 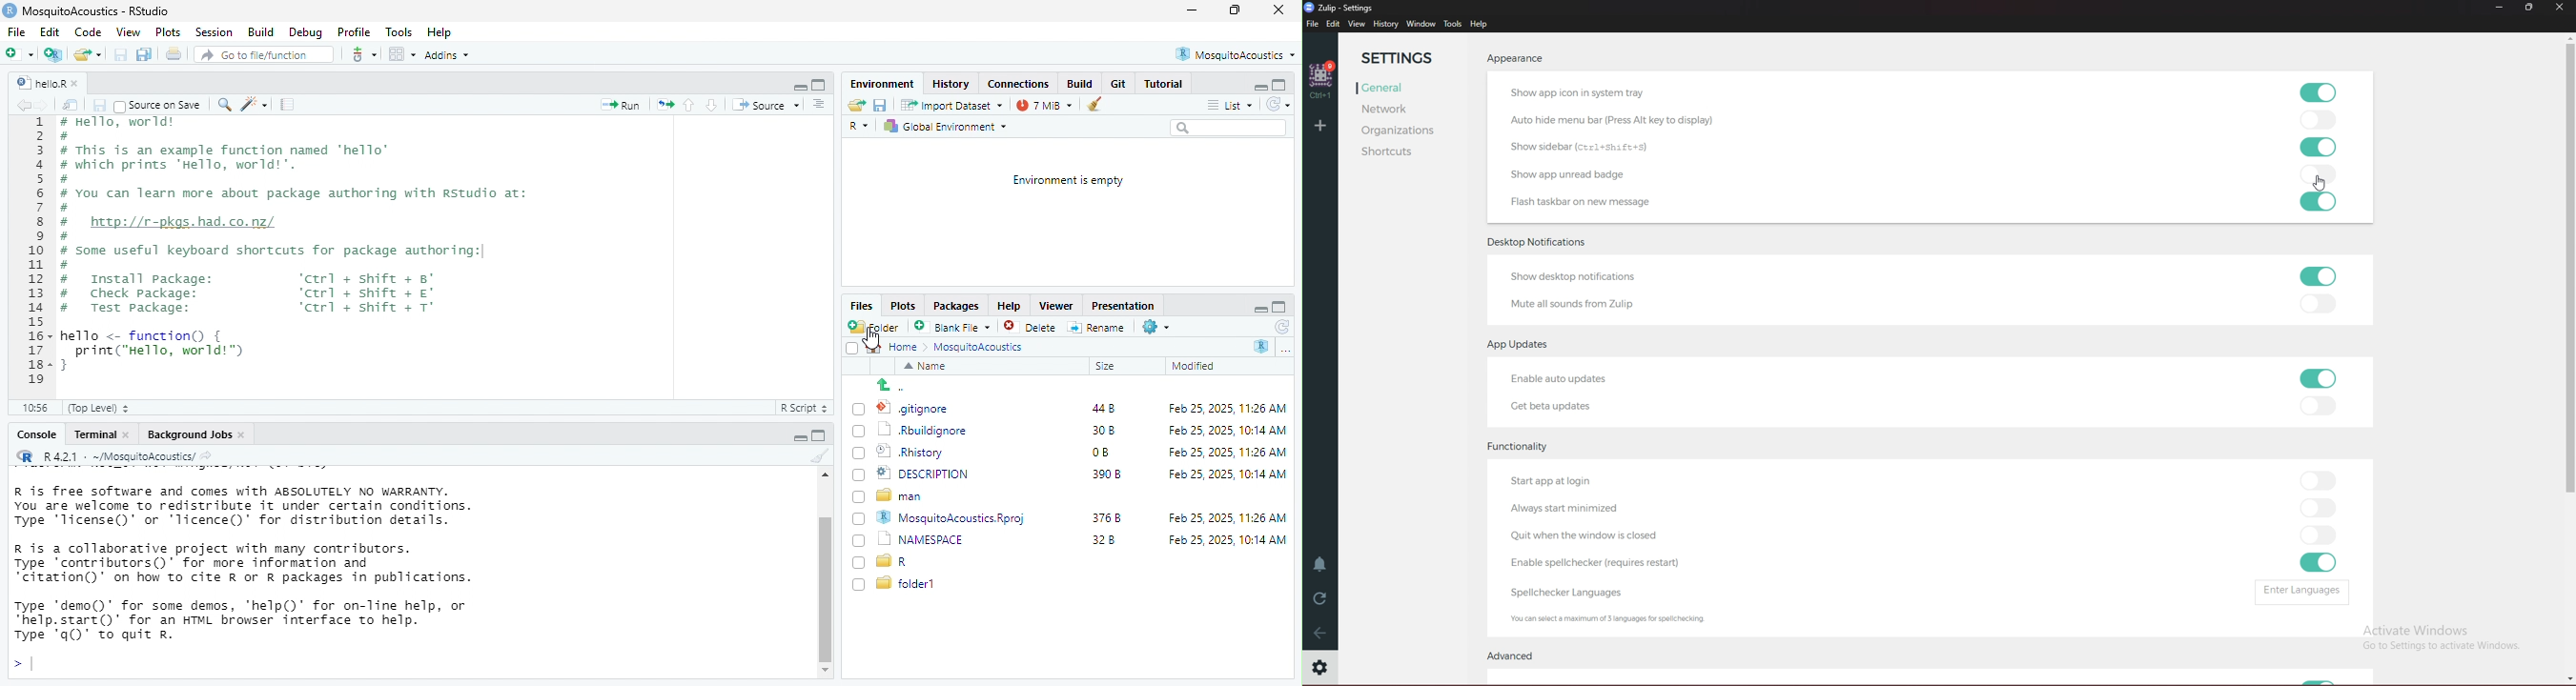 What do you see at coordinates (54, 54) in the screenshot?
I see `create a project` at bounding box center [54, 54].